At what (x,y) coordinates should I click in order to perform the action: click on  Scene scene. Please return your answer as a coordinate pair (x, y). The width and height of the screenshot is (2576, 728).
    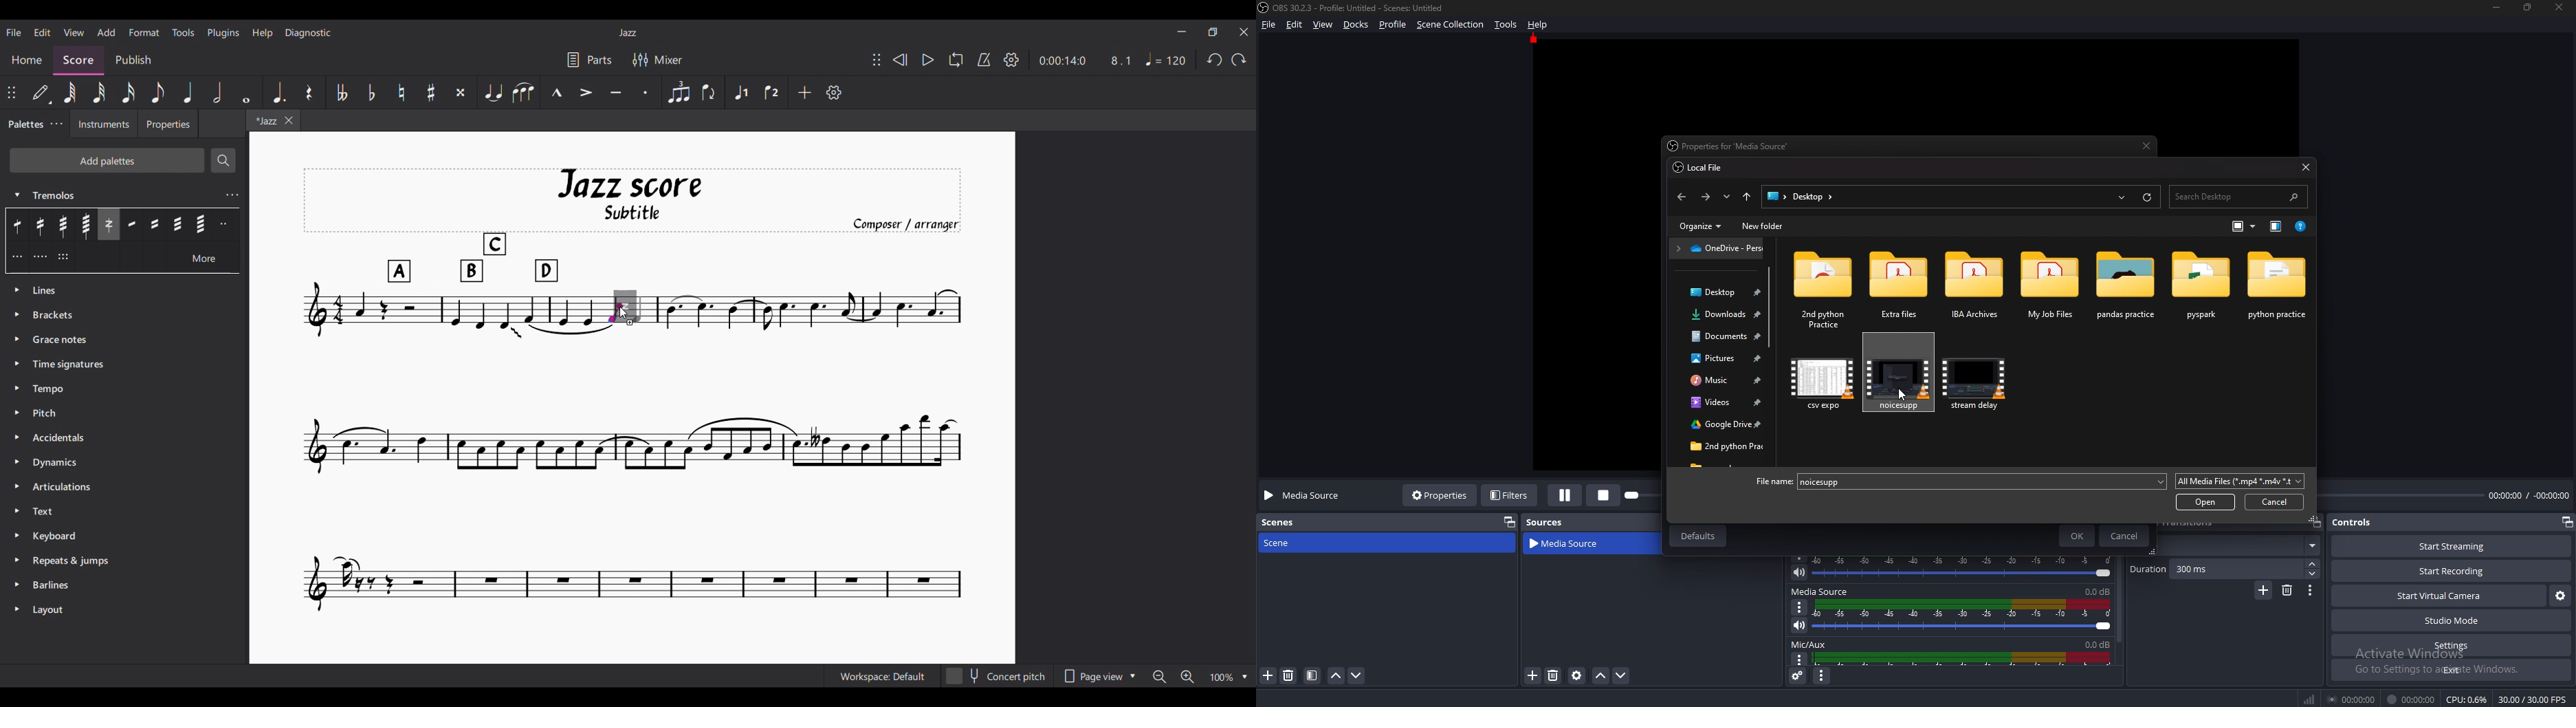
    Looking at the image, I should click on (1286, 541).